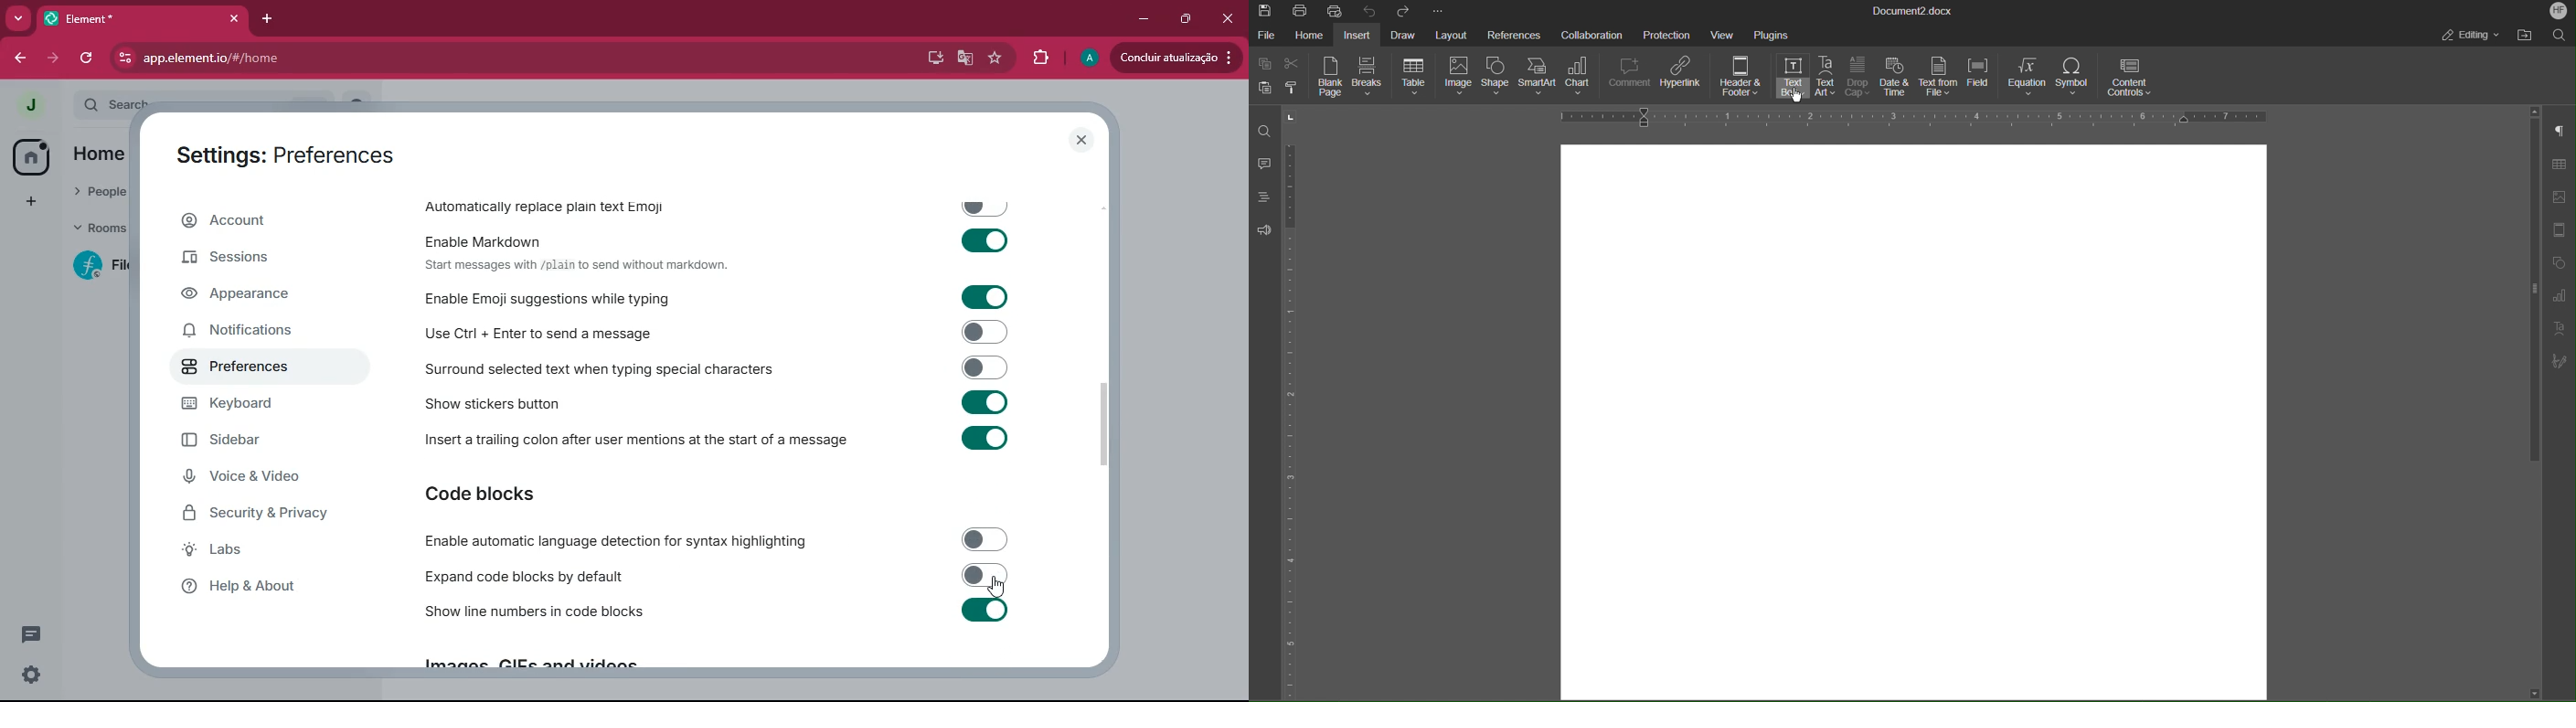  I want to click on add tab, so click(263, 22).